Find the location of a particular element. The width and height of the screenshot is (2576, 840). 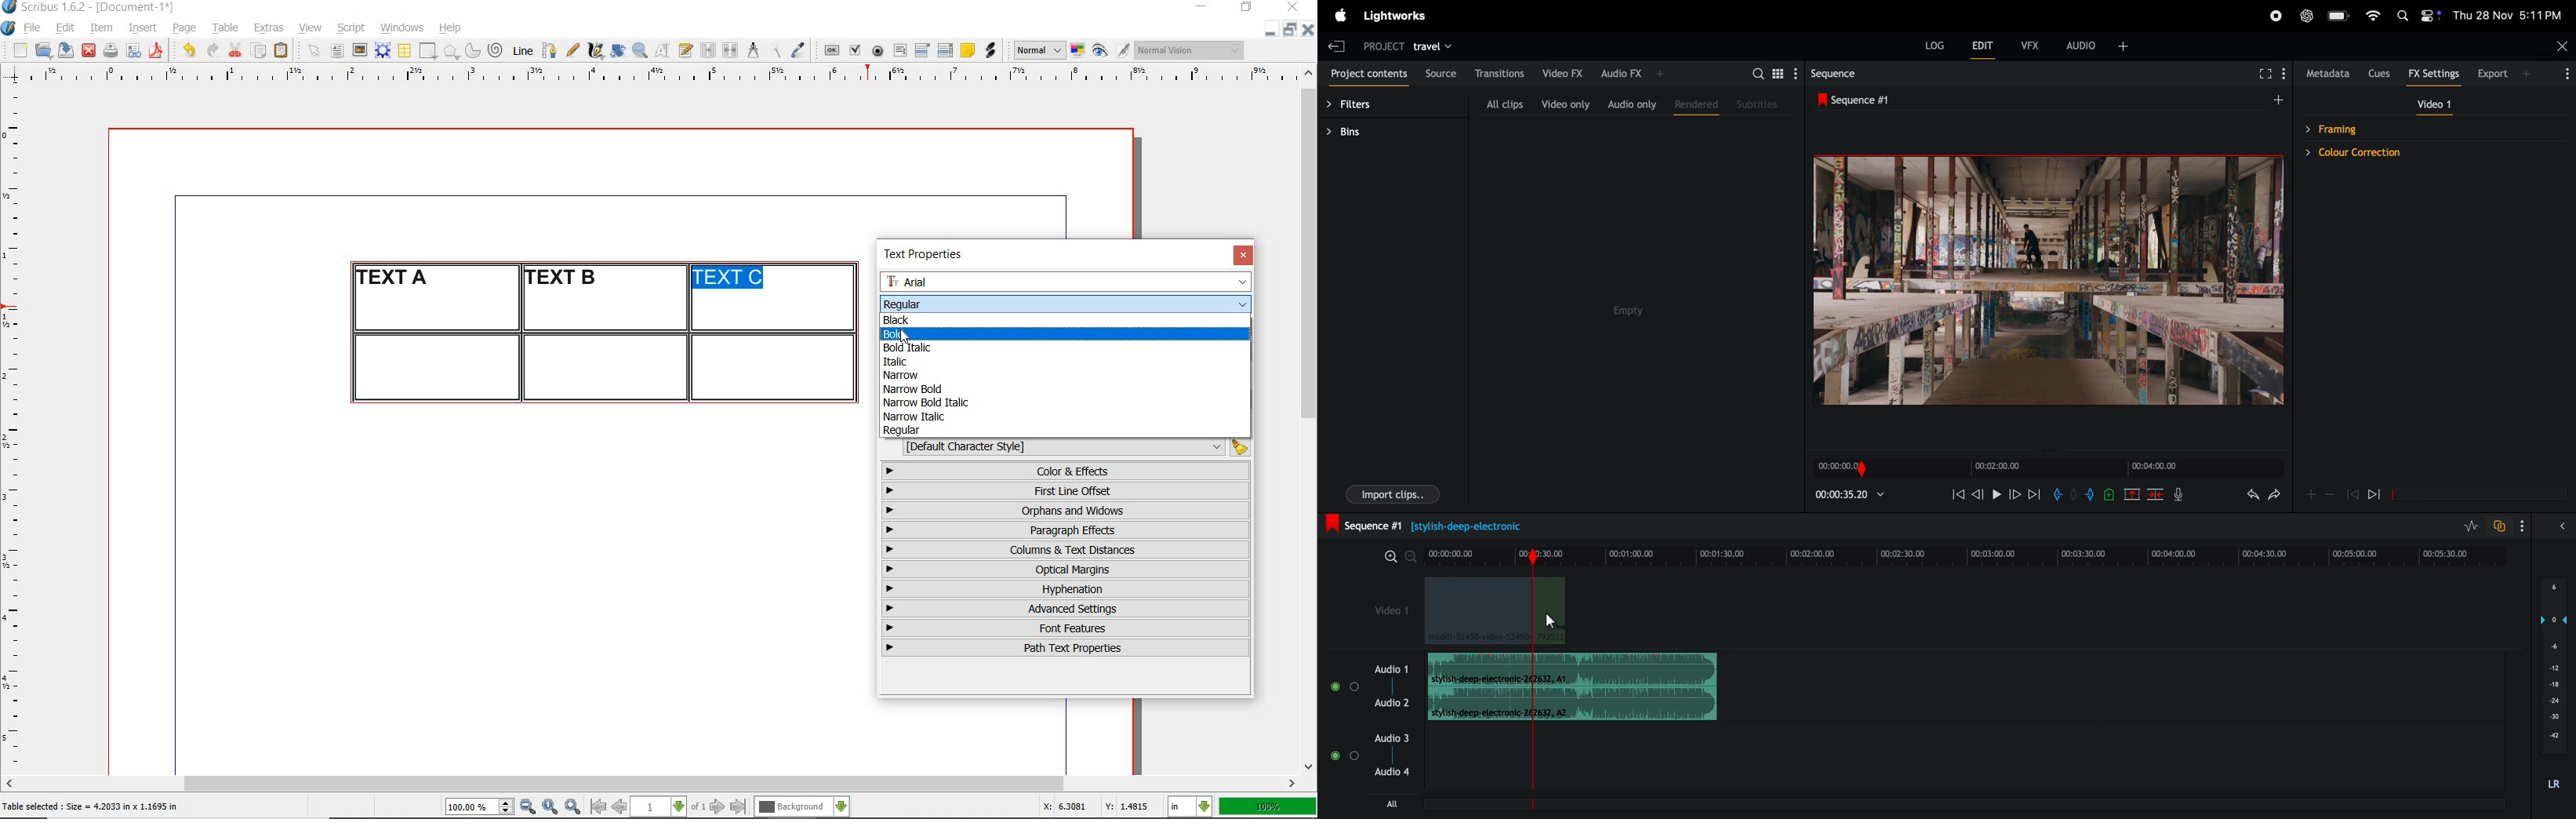

narrow bold italic is located at coordinates (924, 402).